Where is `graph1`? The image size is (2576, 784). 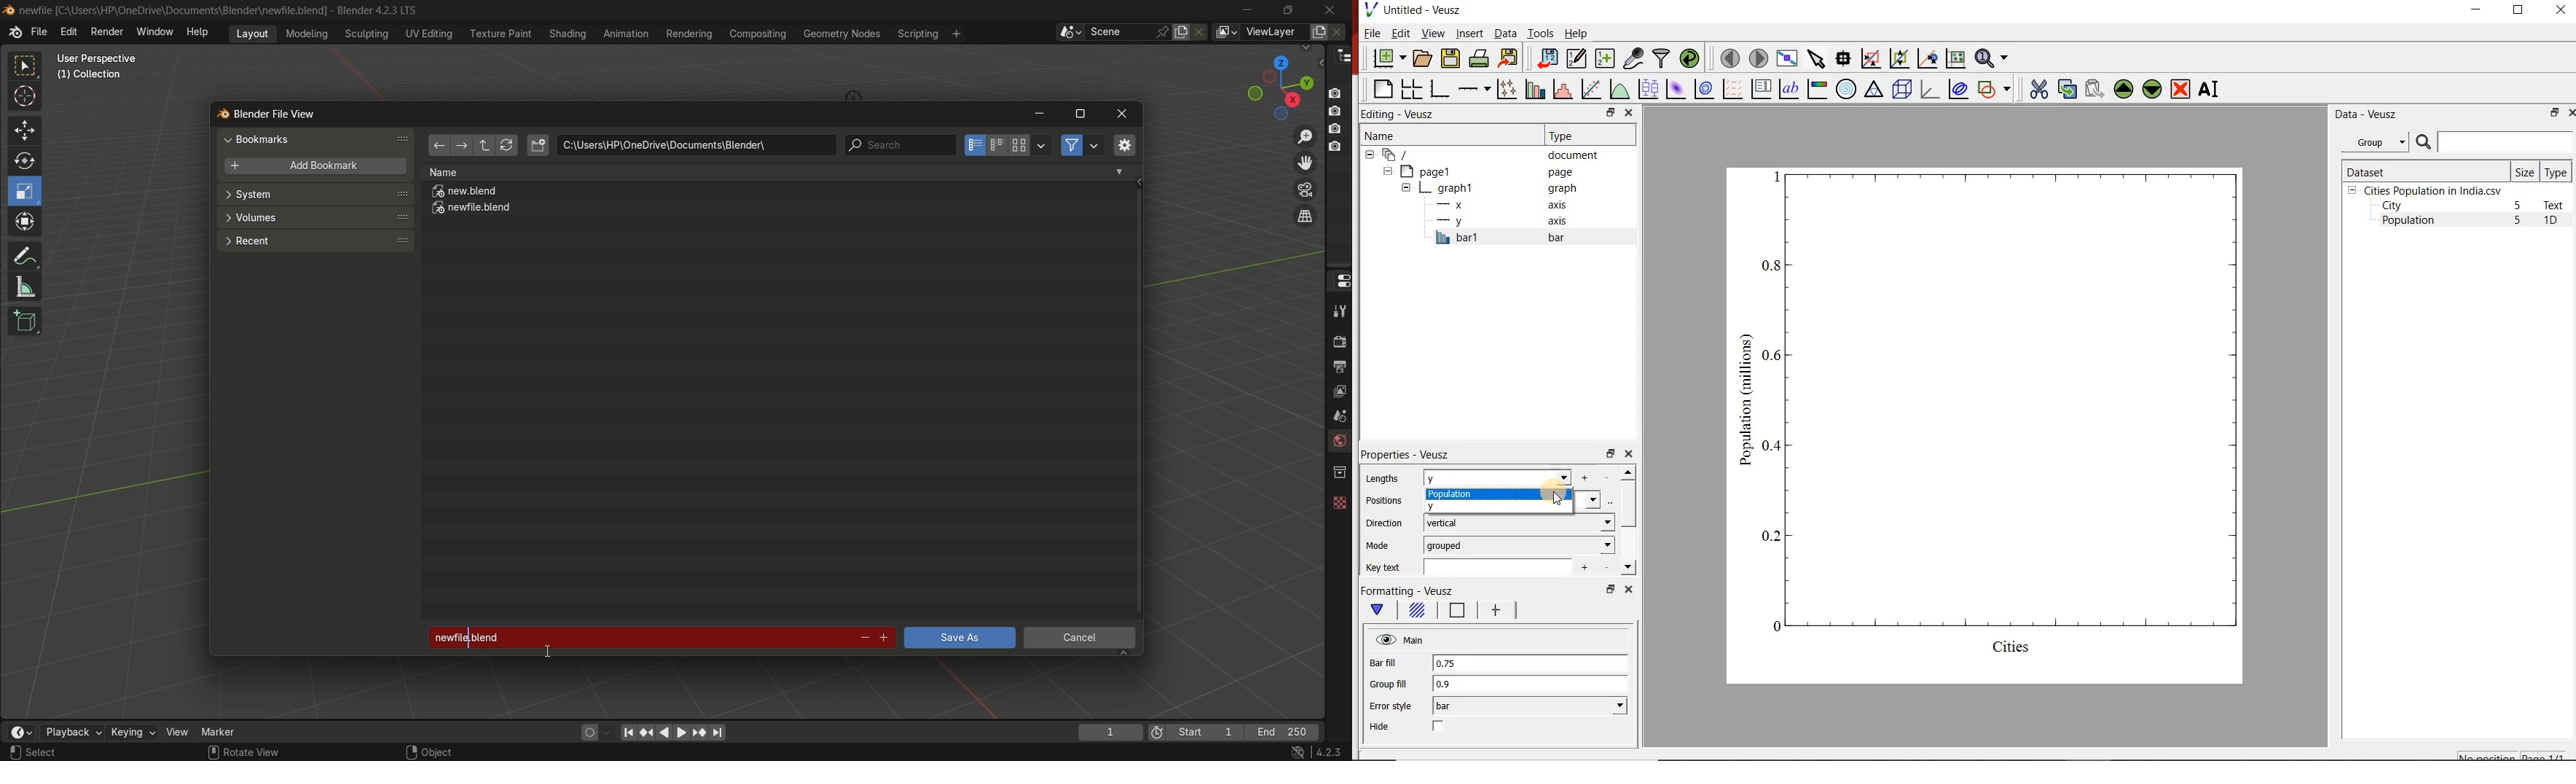
graph1 is located at coordinates (1491, 188).